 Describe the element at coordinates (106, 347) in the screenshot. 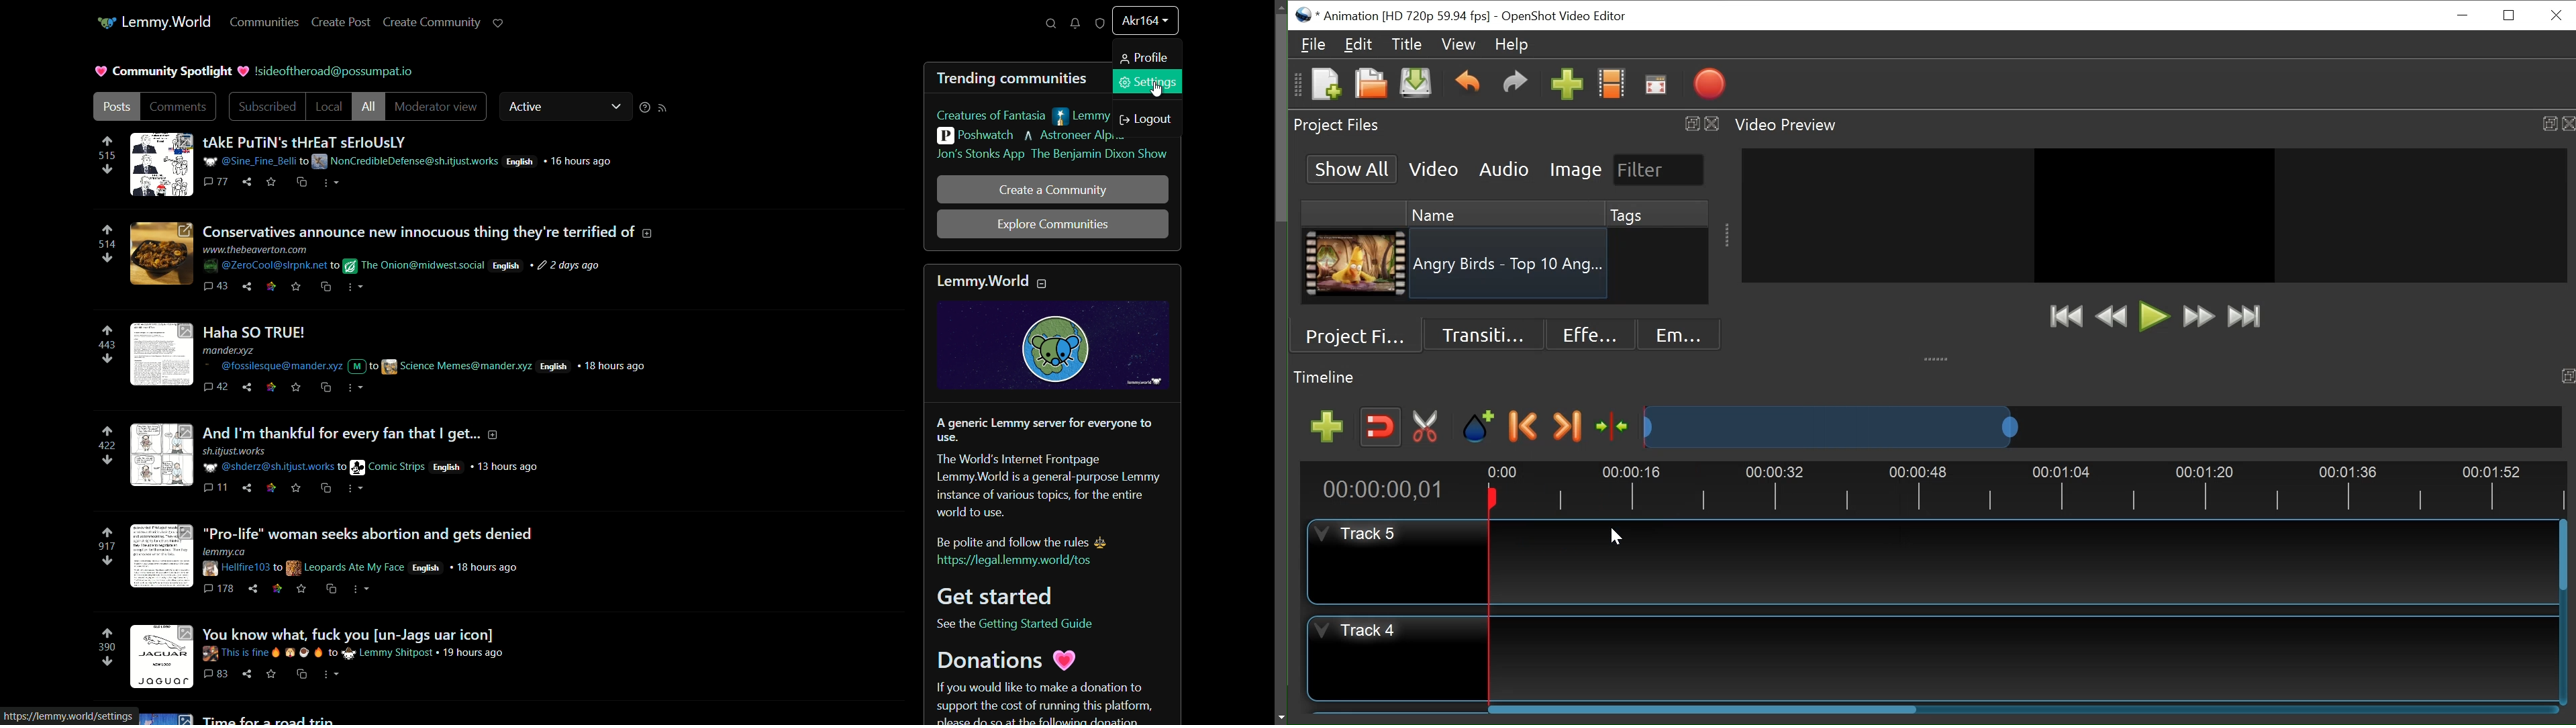

I see `number of votes` at that location.